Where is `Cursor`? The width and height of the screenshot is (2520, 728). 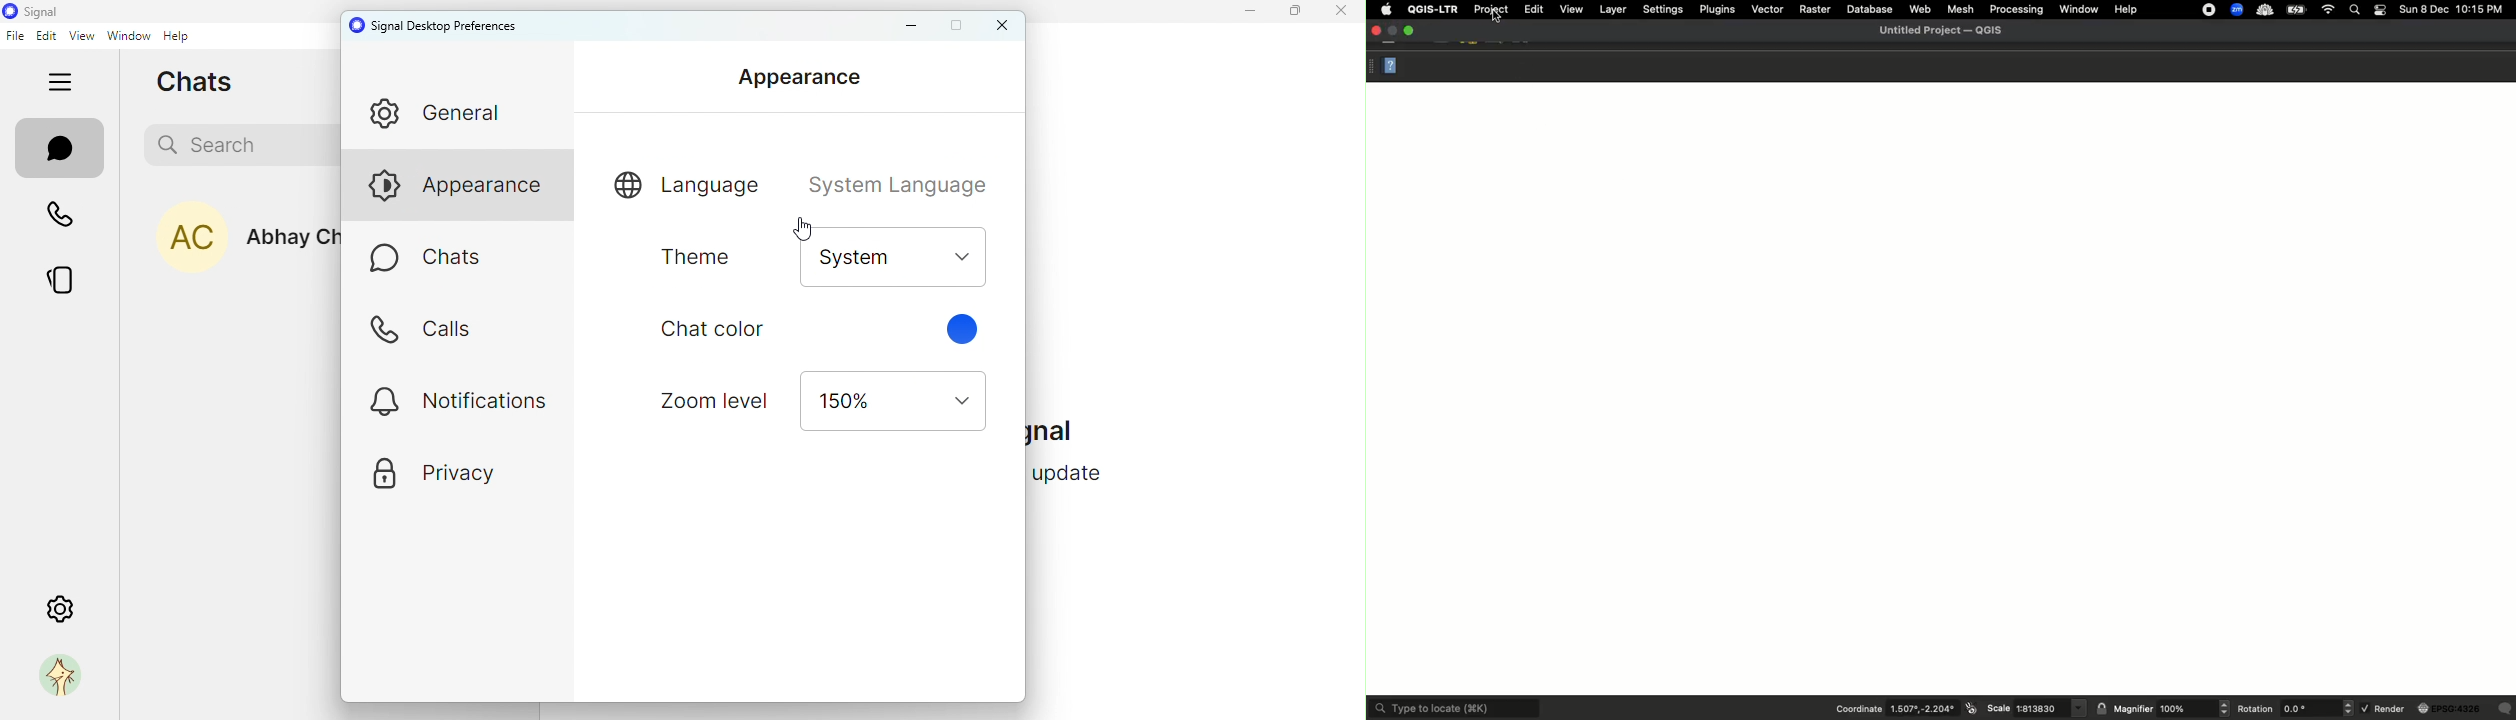
Cursor is located at coordinates (957, 326).